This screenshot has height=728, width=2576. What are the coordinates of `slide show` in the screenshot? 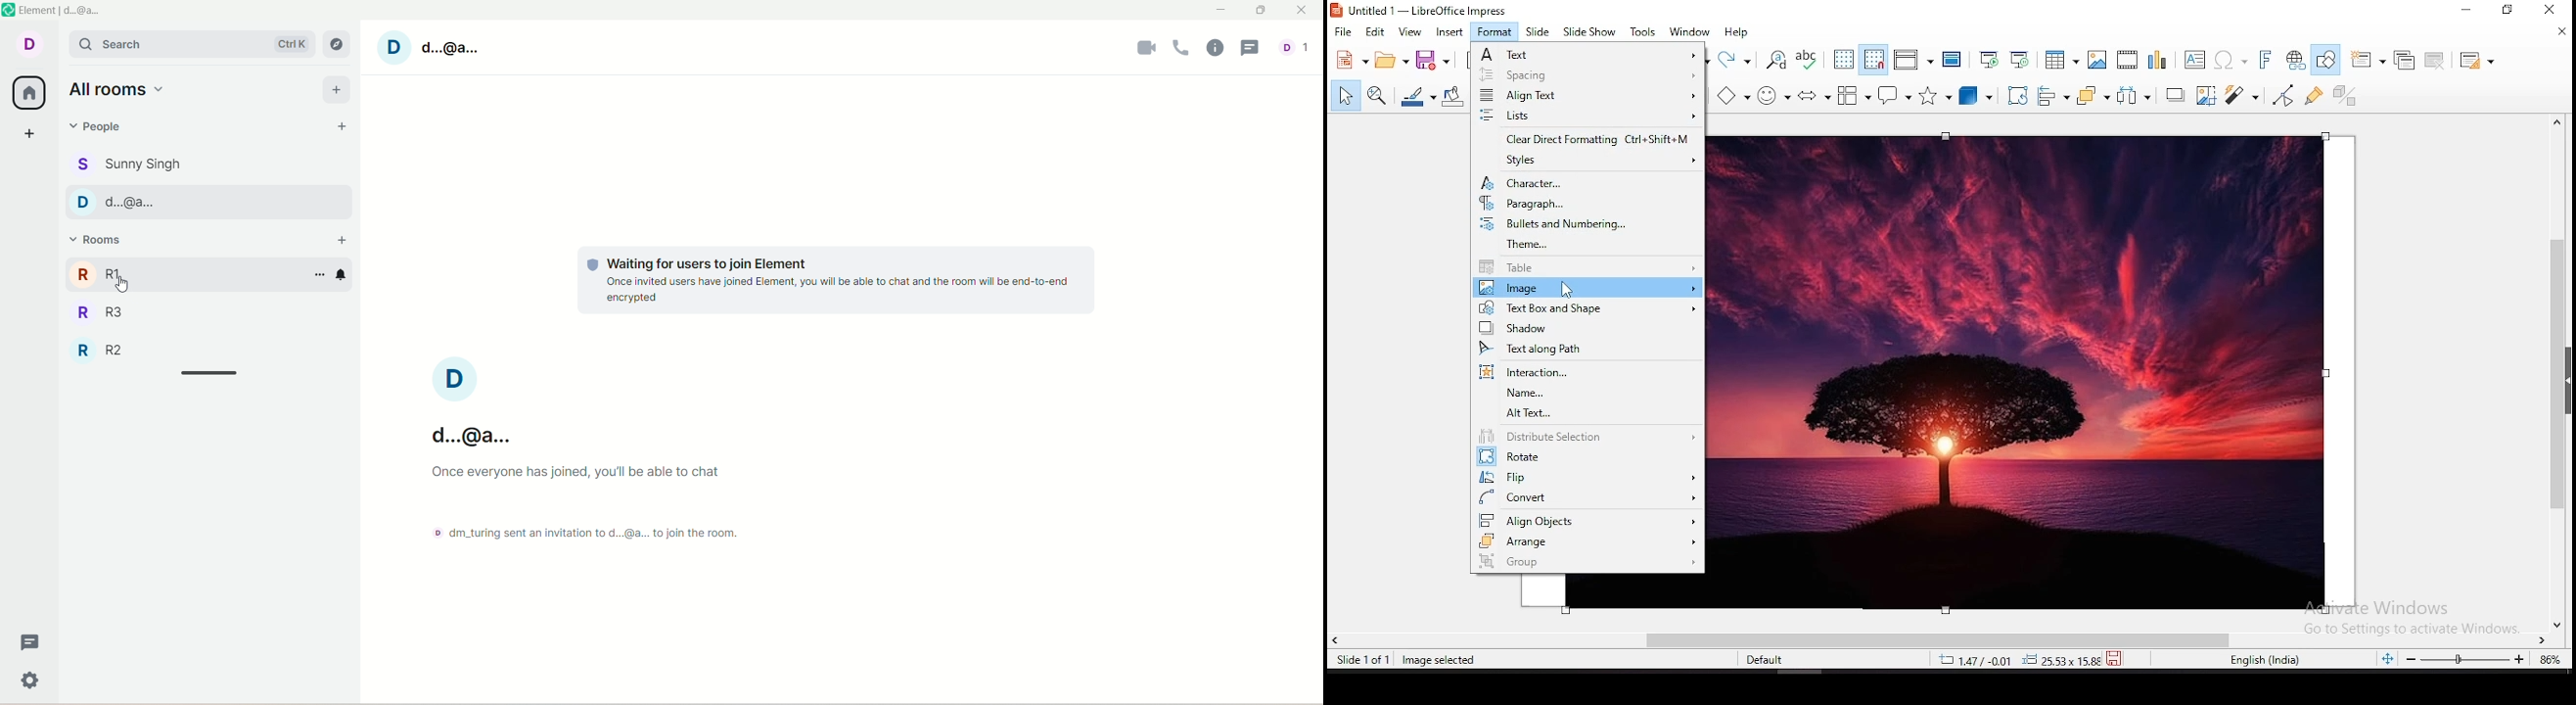 It's located at (1590, 31).